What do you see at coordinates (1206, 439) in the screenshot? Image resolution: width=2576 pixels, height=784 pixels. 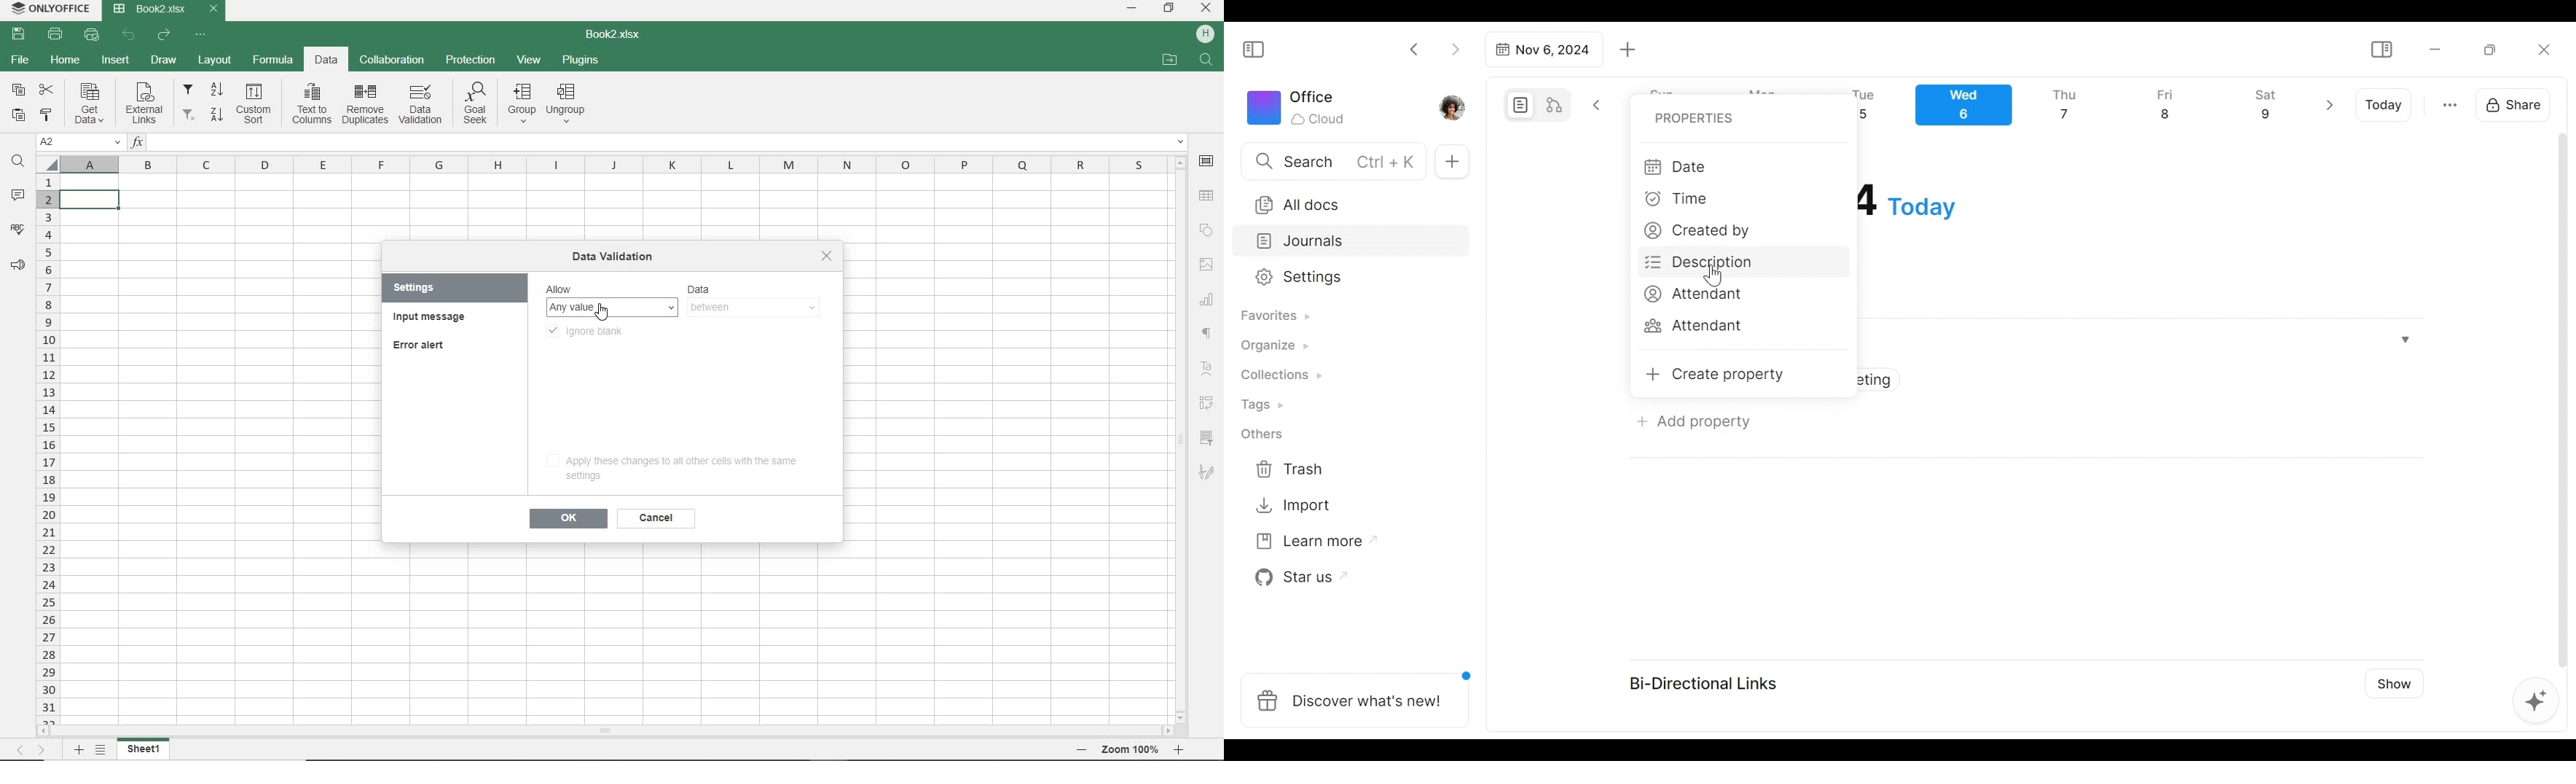 I see `SLICER` at bounding box center [1206, 439].